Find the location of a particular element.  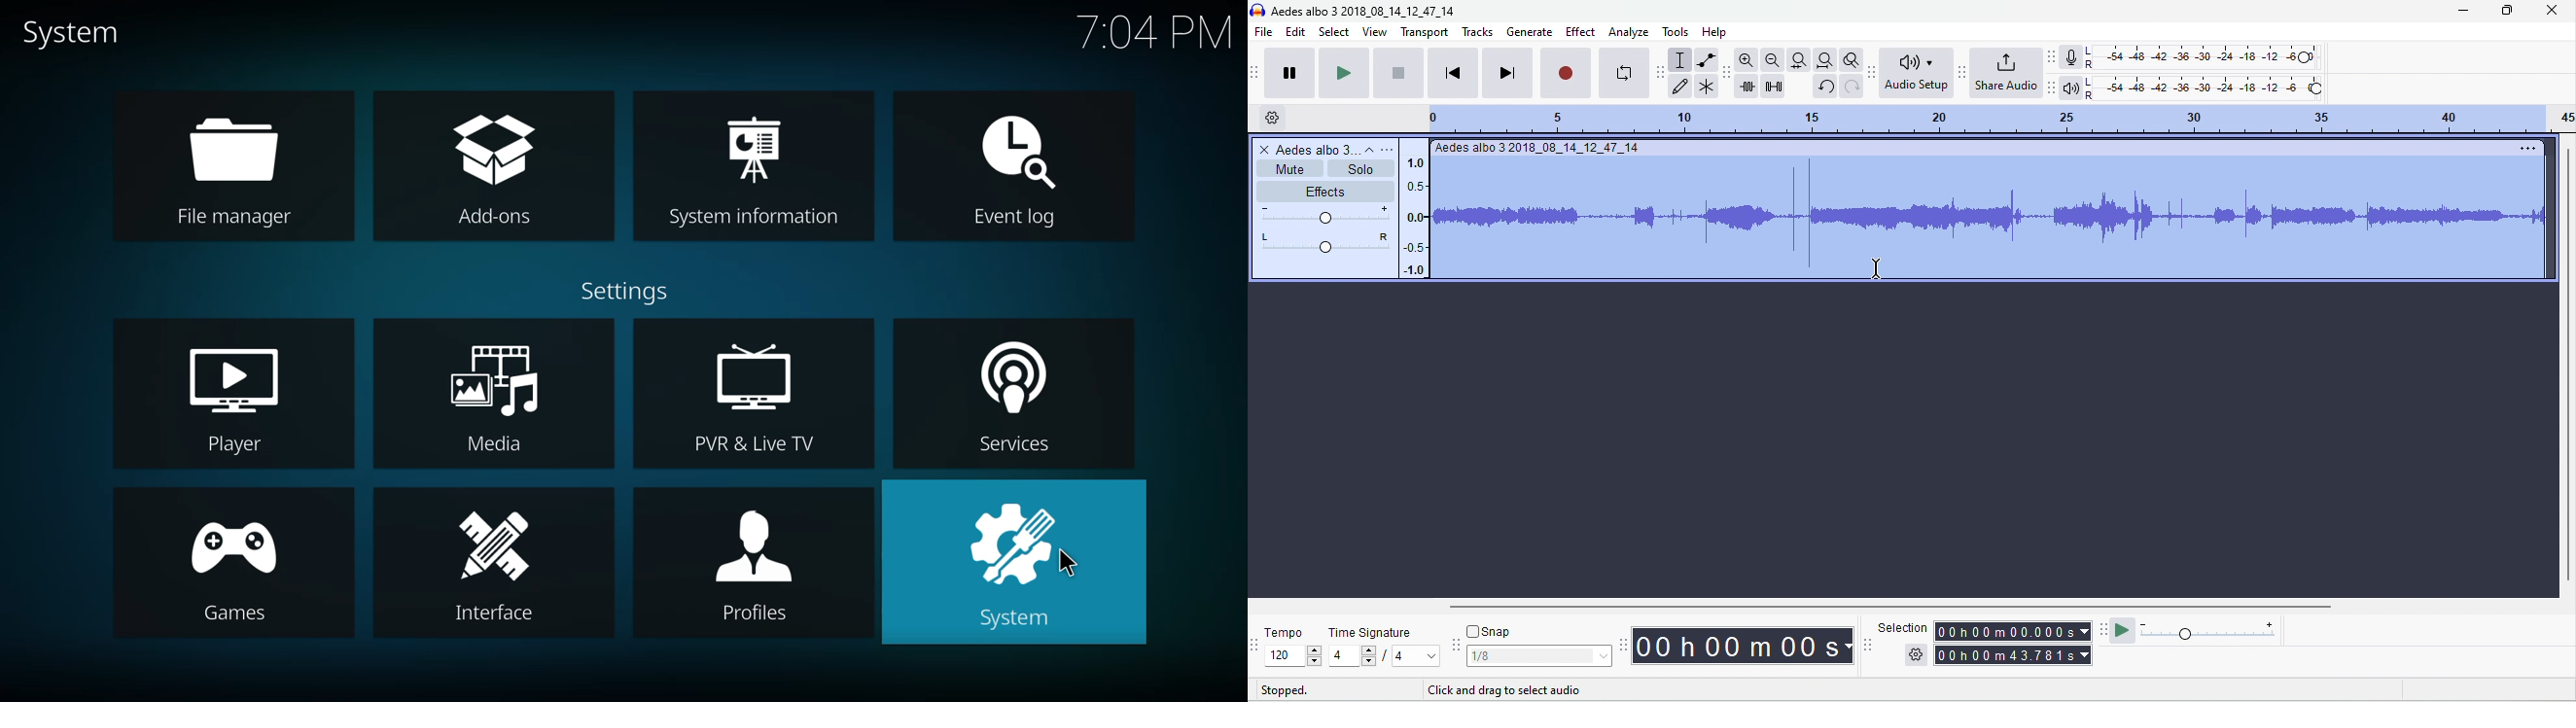

horizontal scroll bar is located at coordinates (1873, 608).